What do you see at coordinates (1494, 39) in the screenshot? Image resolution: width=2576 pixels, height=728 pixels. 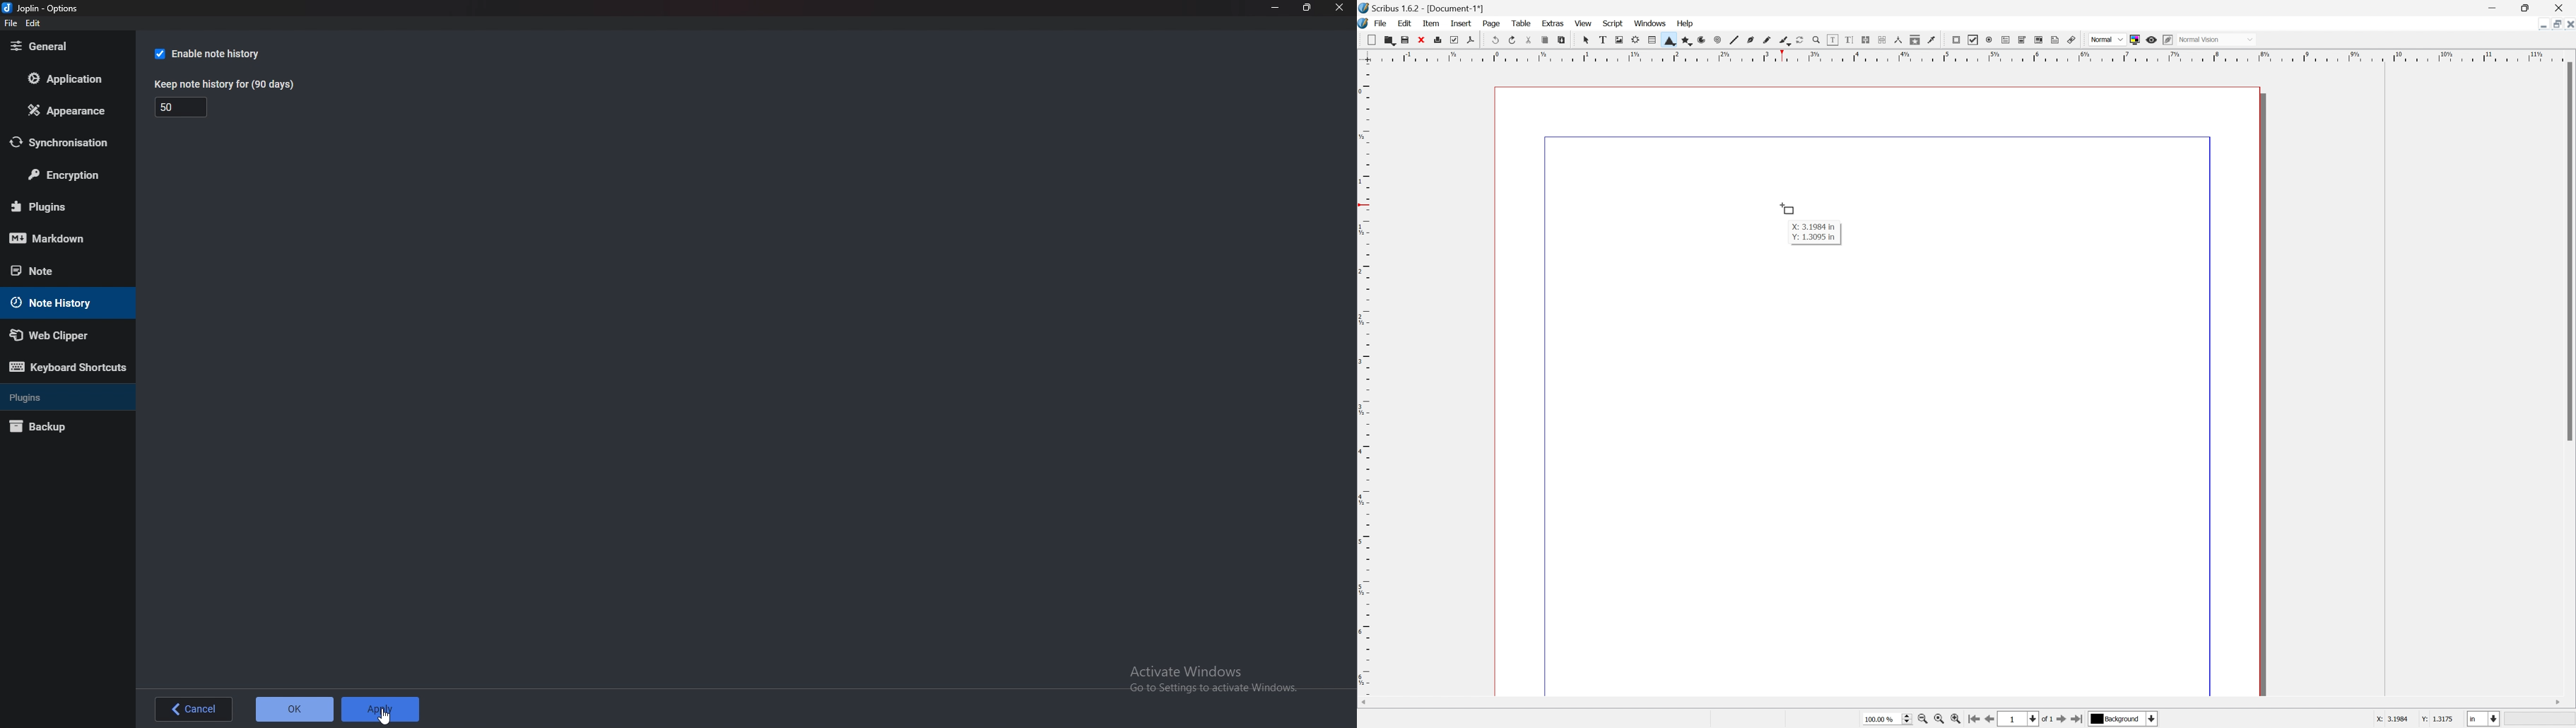 I see `Undo` at bounding box center [1494, 39].